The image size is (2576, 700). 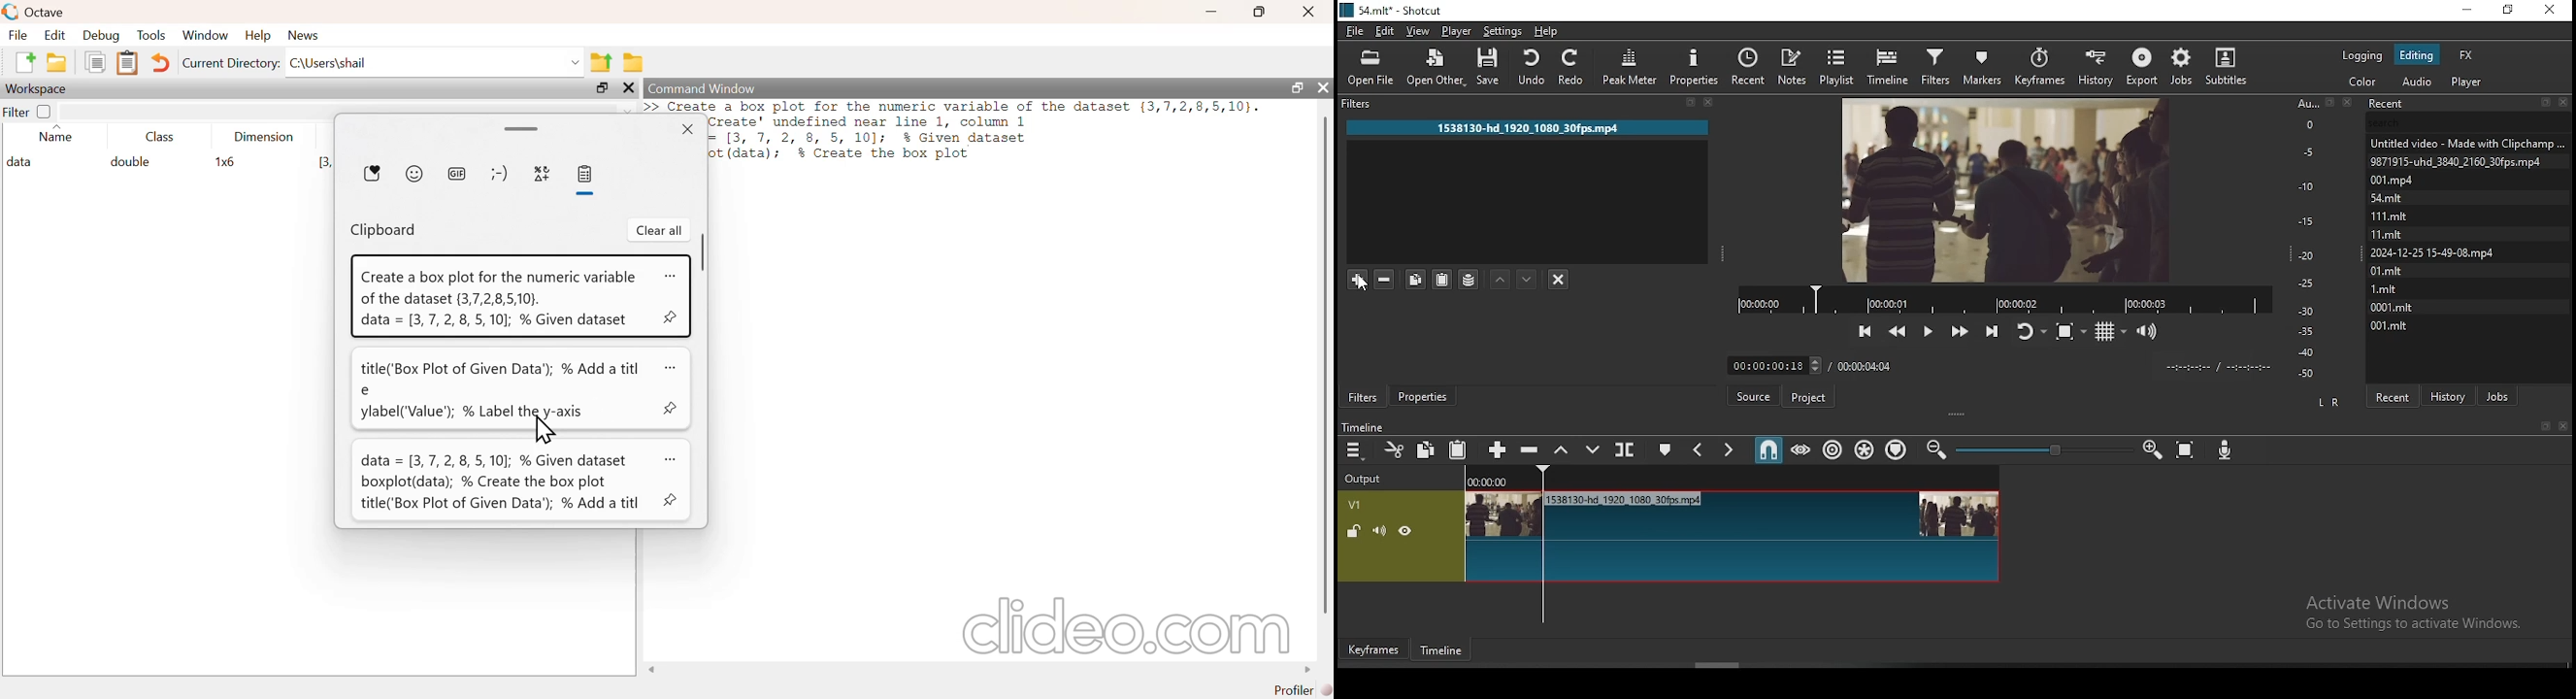 What do you see at coordinates (17, 35) in the screenshot?
I see `file` at bounding box center [17, 35].